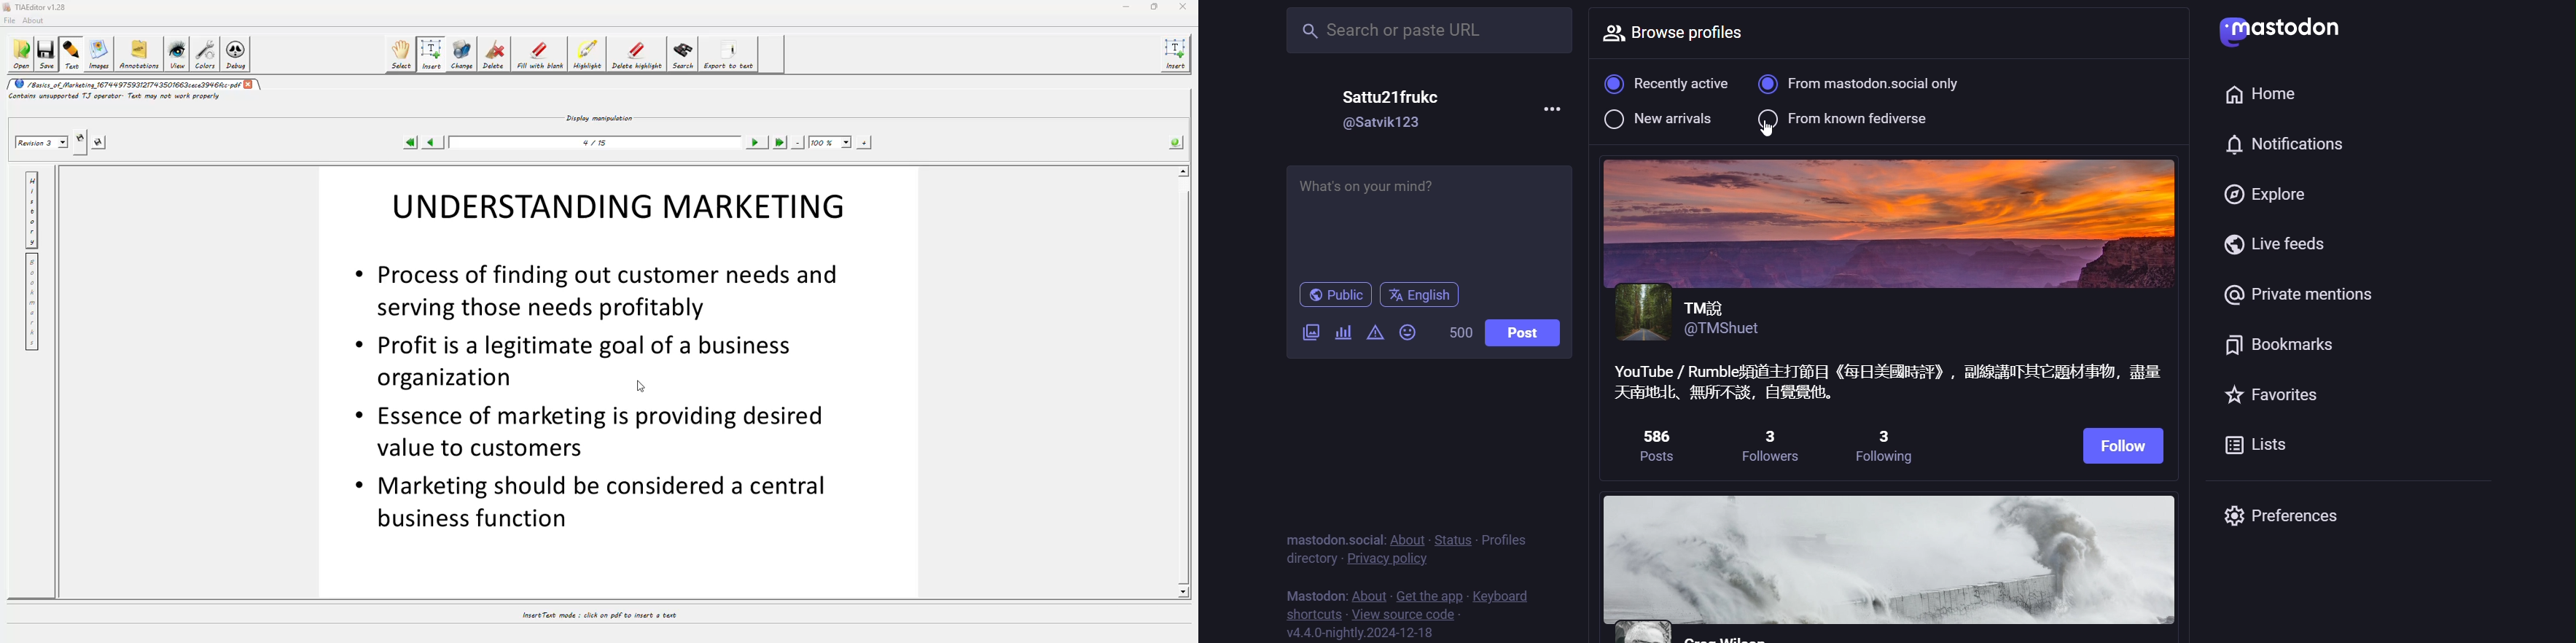  Describe the element at coordinates (1779, 130) in the screenshot. I see `cursor` at that location.